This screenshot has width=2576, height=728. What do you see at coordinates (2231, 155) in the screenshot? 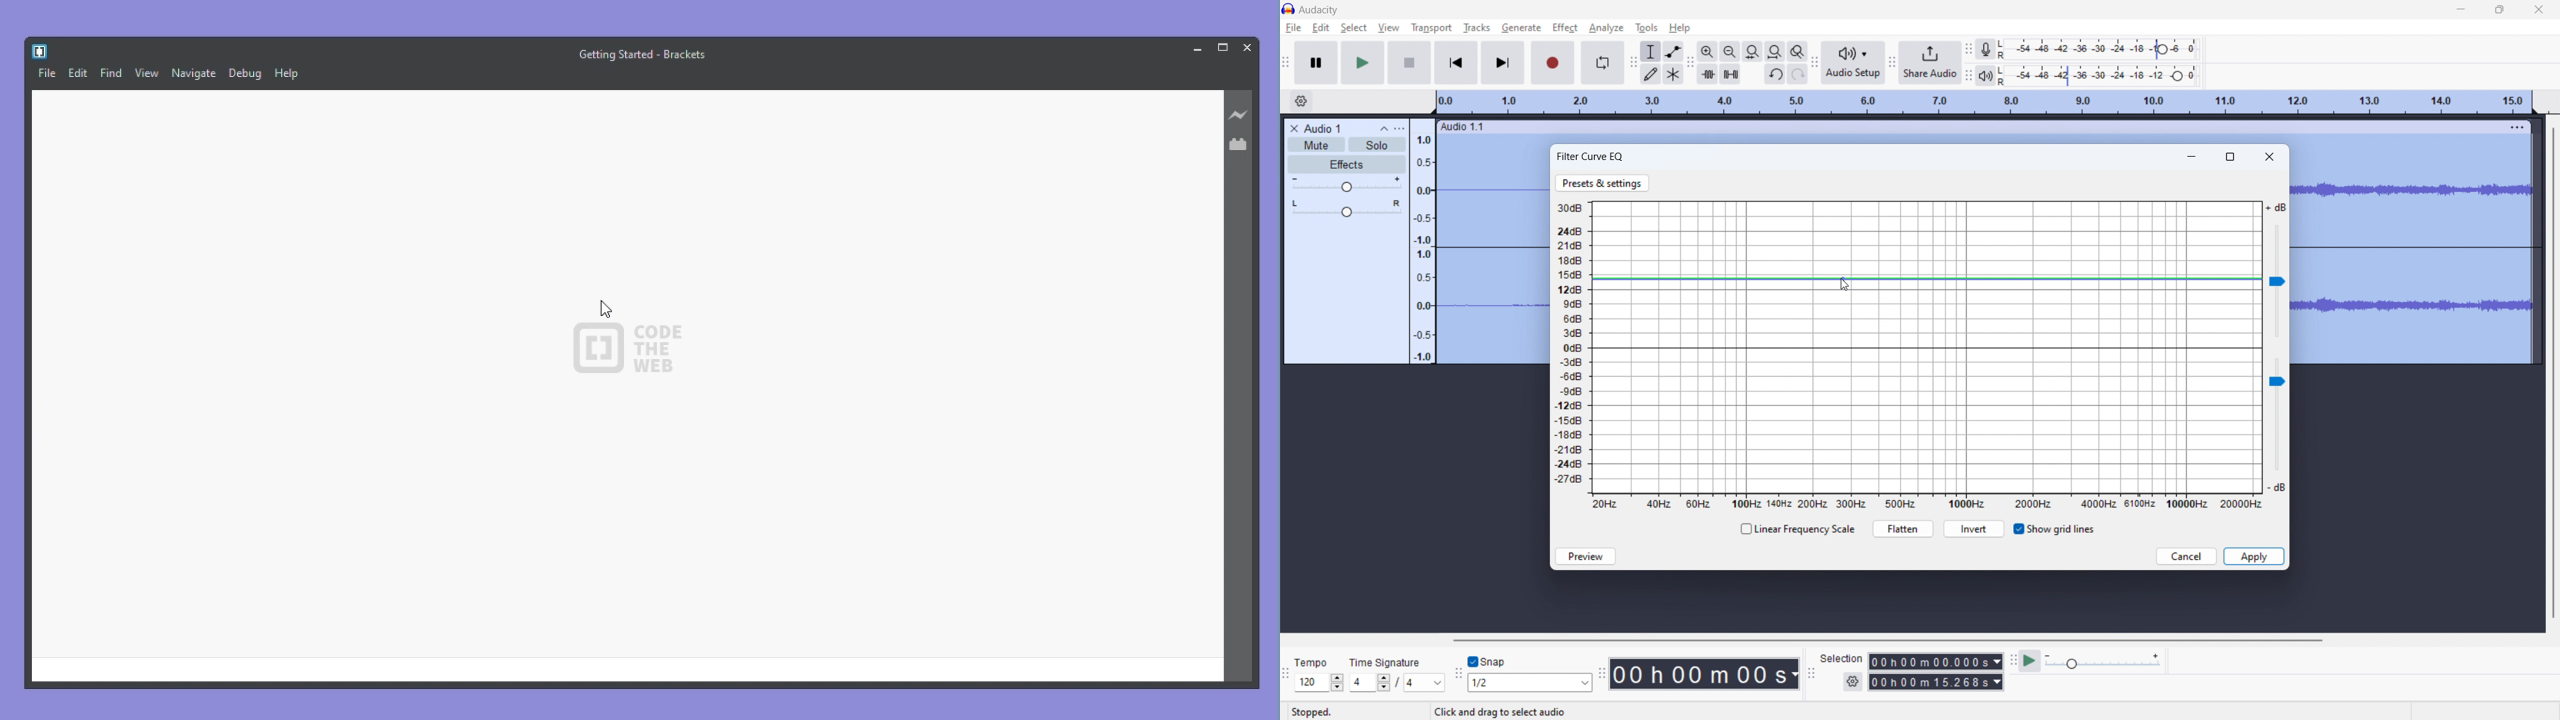
I see `maximize` at bounding box center [2231, 155].